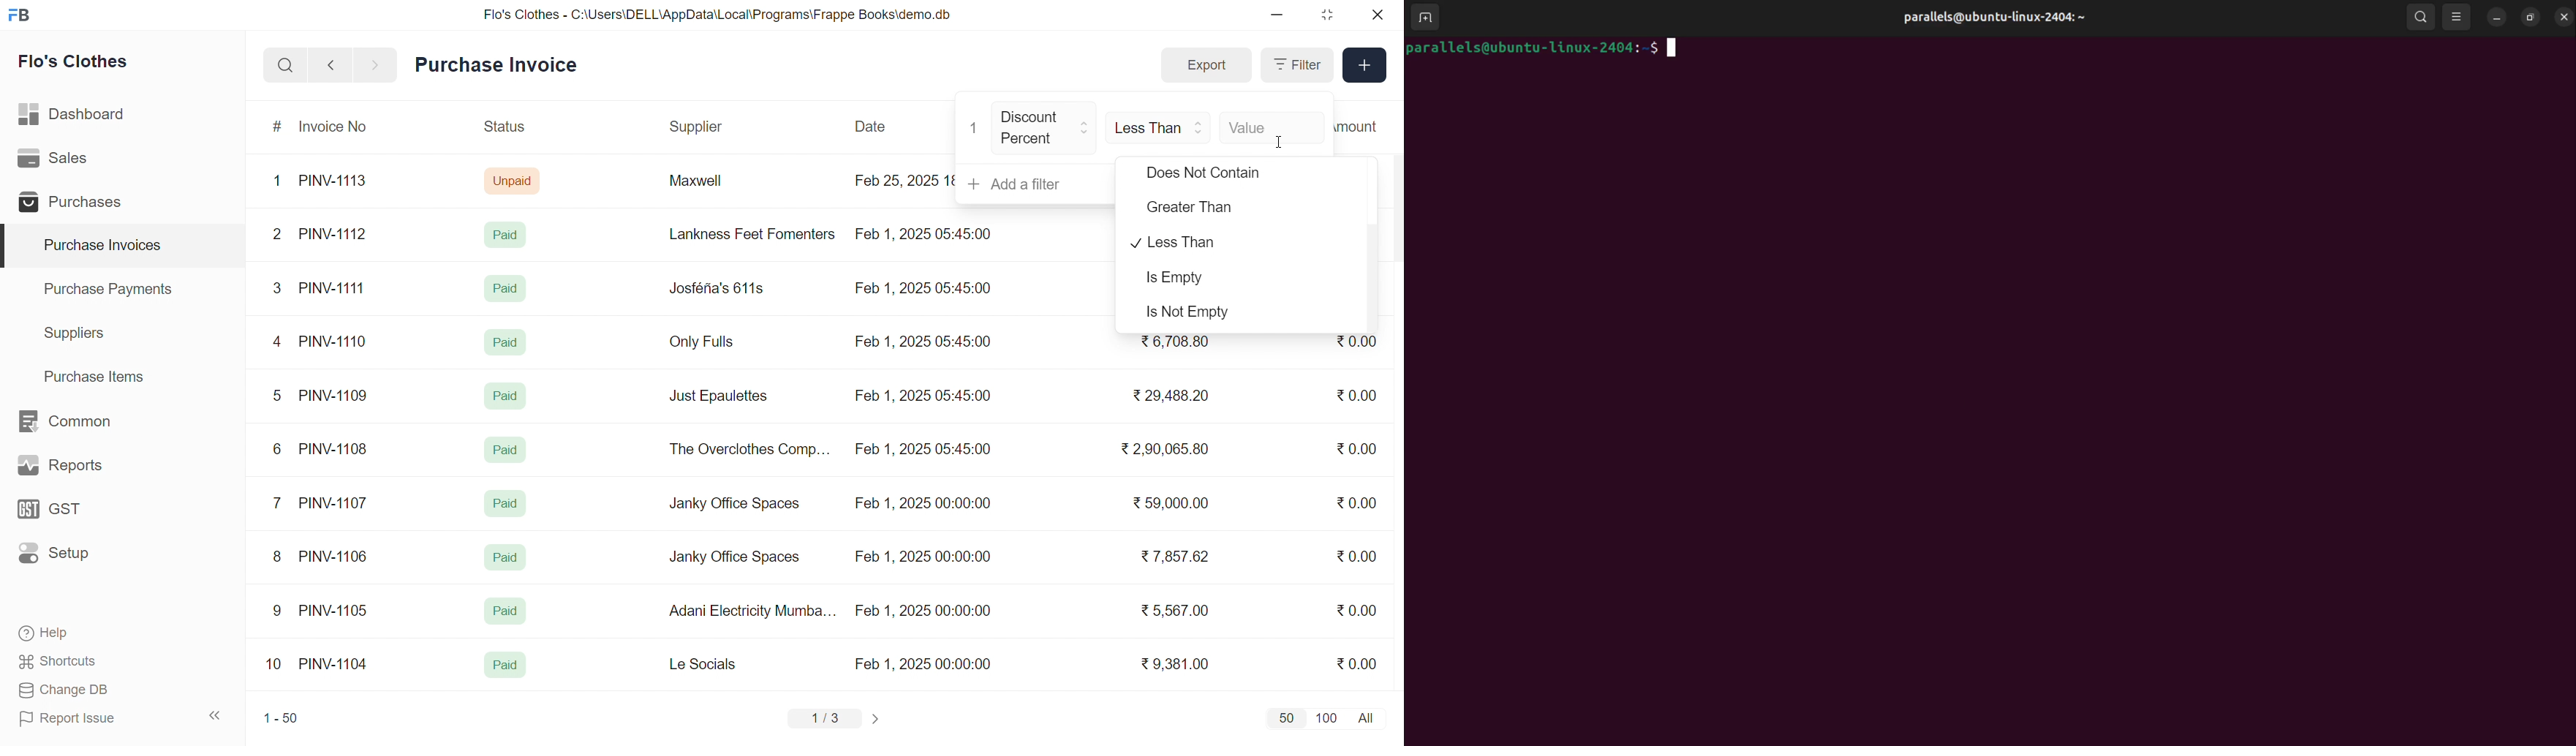 This screenshot has width=2576, height=756. What do you see at coordinates (76, 513) in the screenshot?
I see `GST` at bounding box center [76, 513].